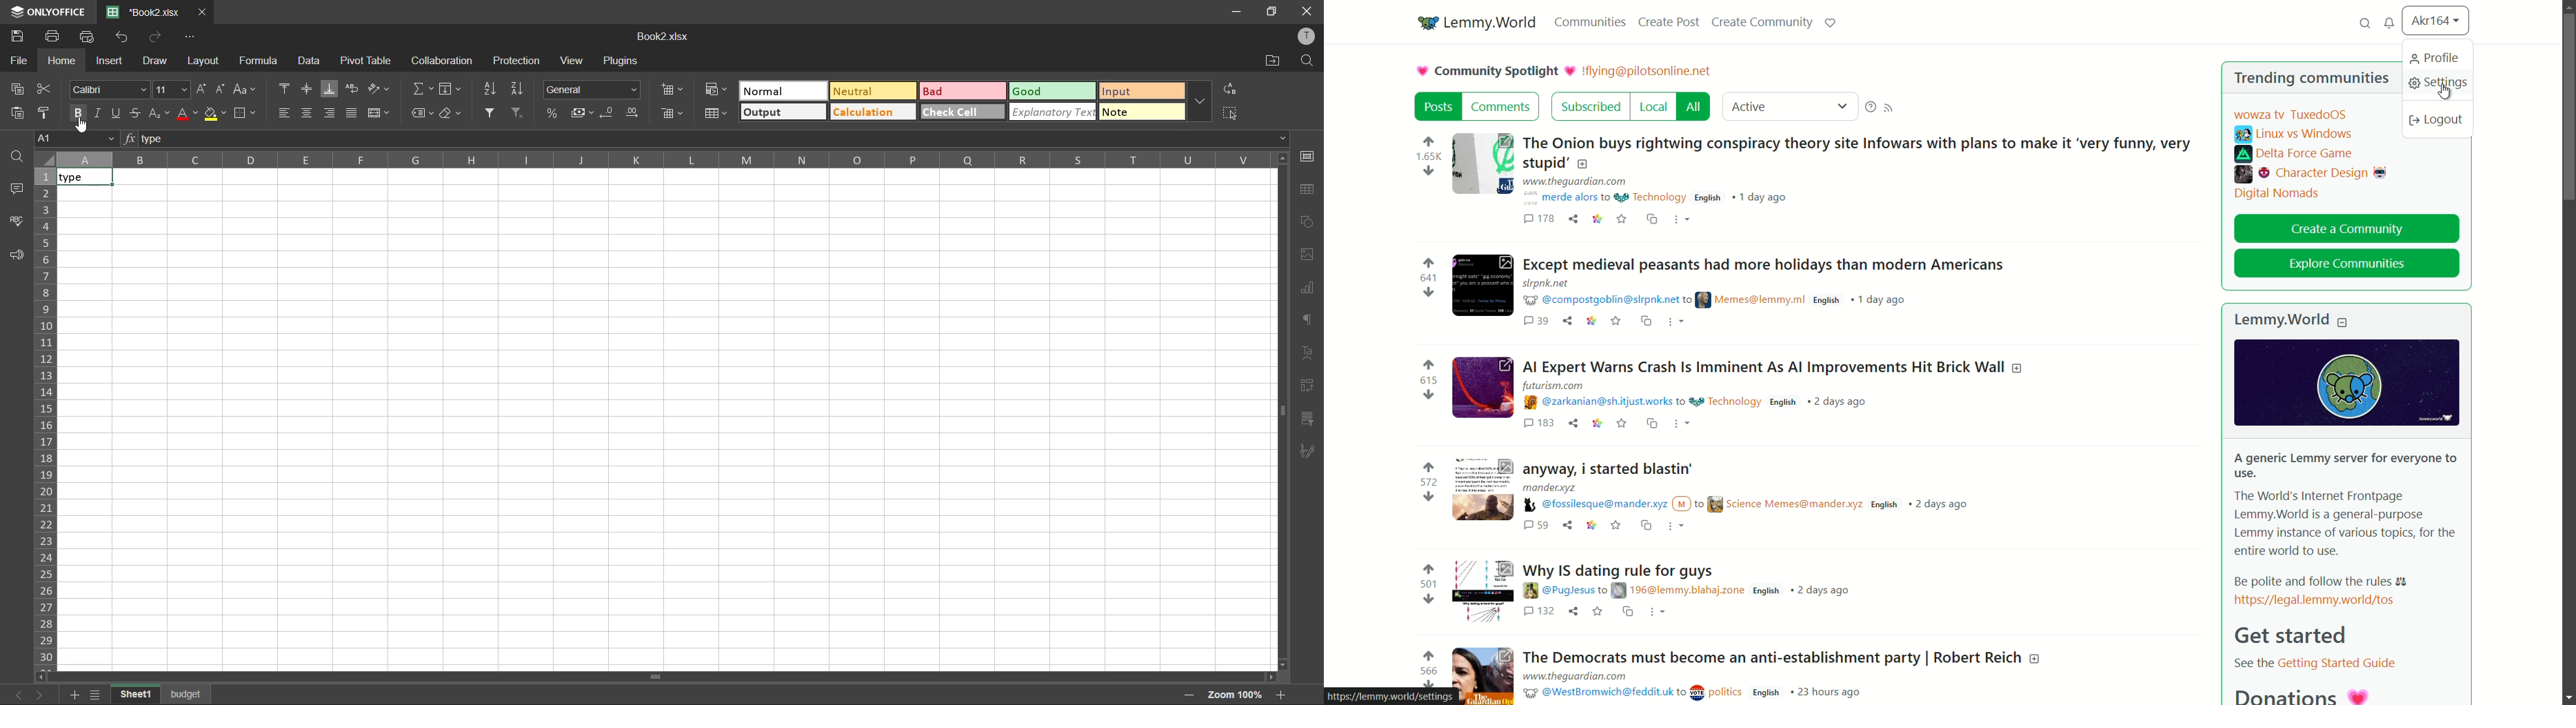 The height and width of the screenshot is (728, 2576). I want to click on view, so click(574, 60).